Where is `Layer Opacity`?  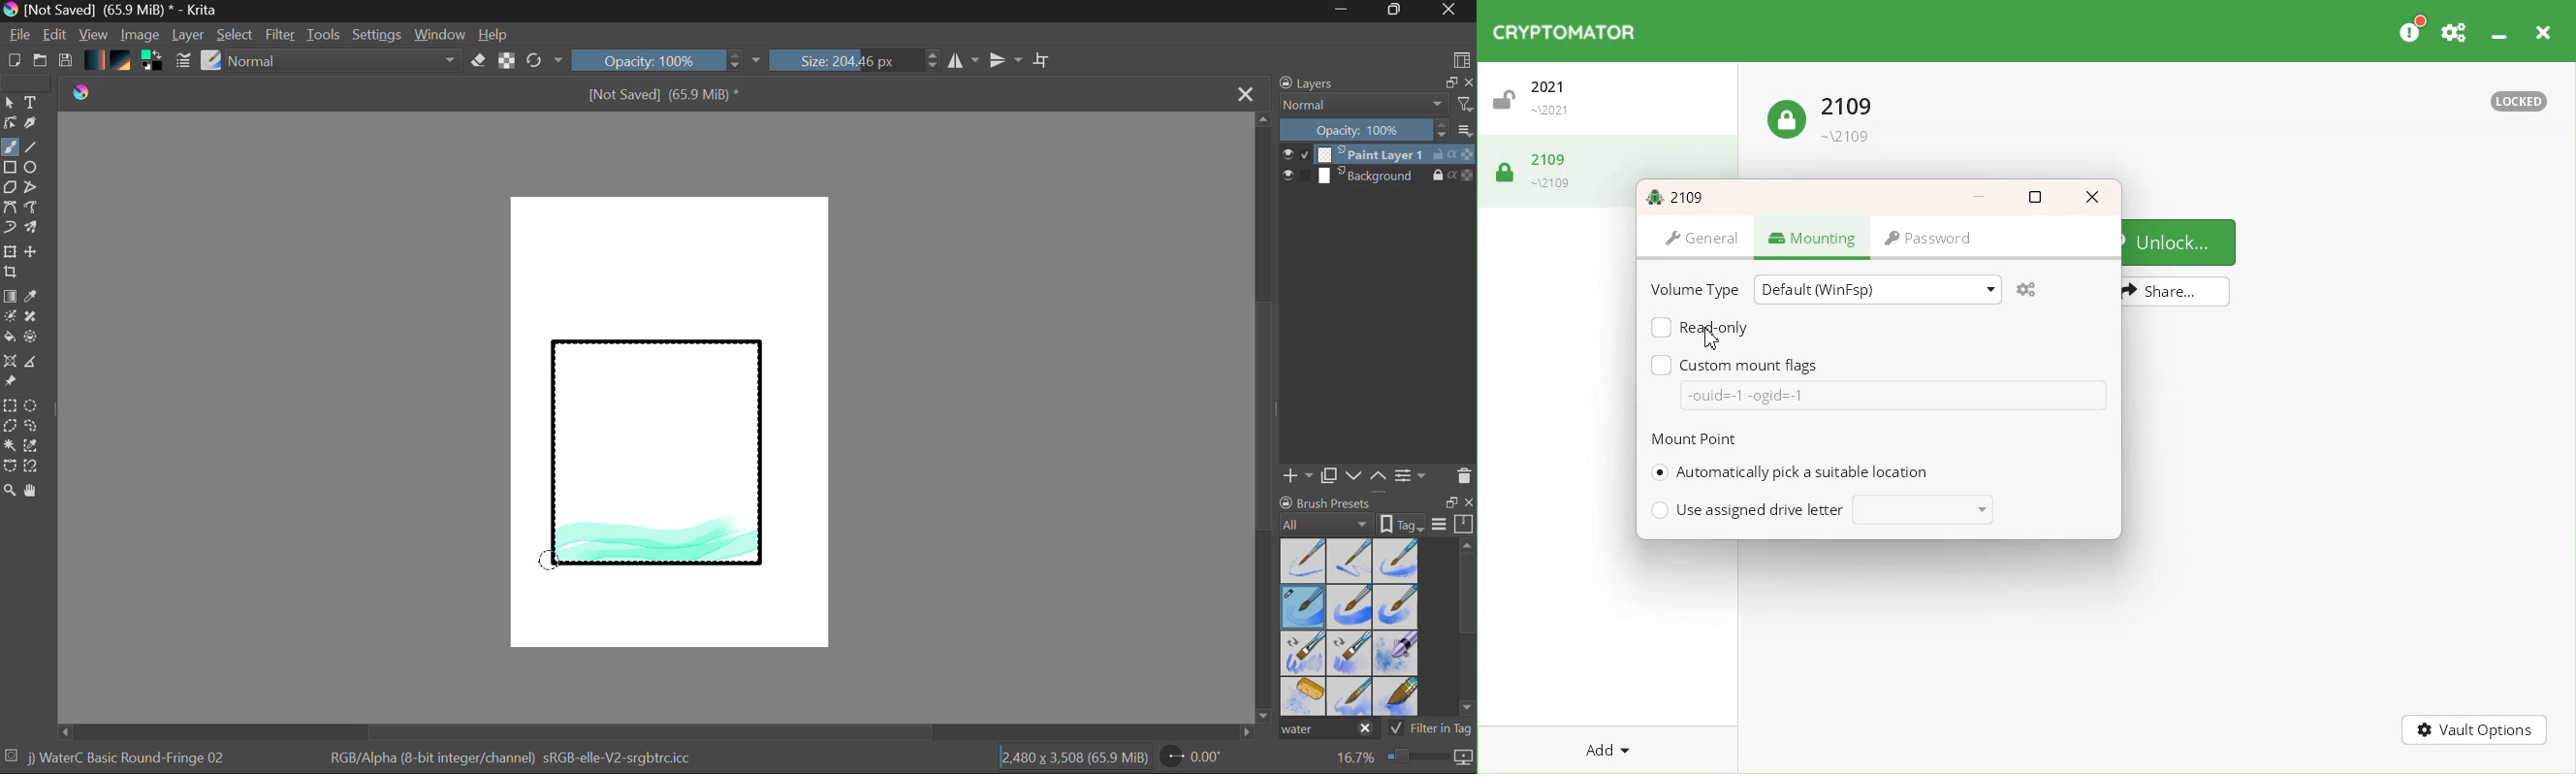 Layer Opacity is located at coordinates (1379, 131).